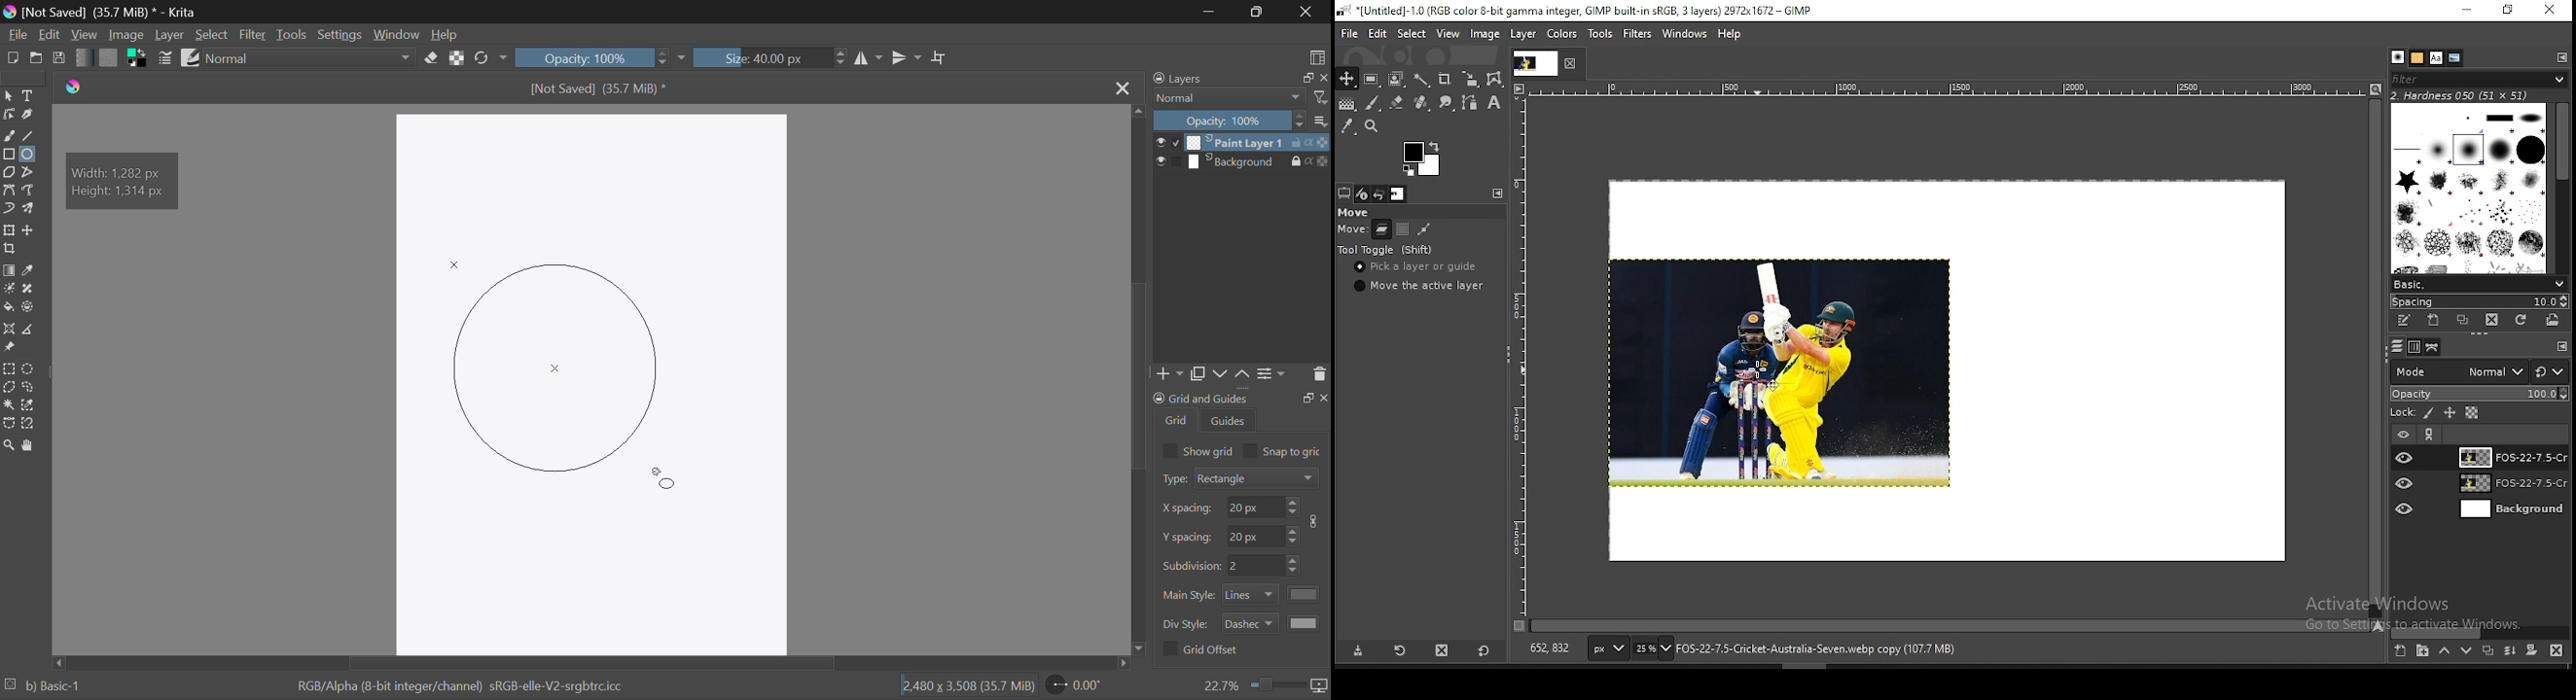  Describe the element at coordinates (1551, 648) in the screenshot. I see `Coordinates` at that location.